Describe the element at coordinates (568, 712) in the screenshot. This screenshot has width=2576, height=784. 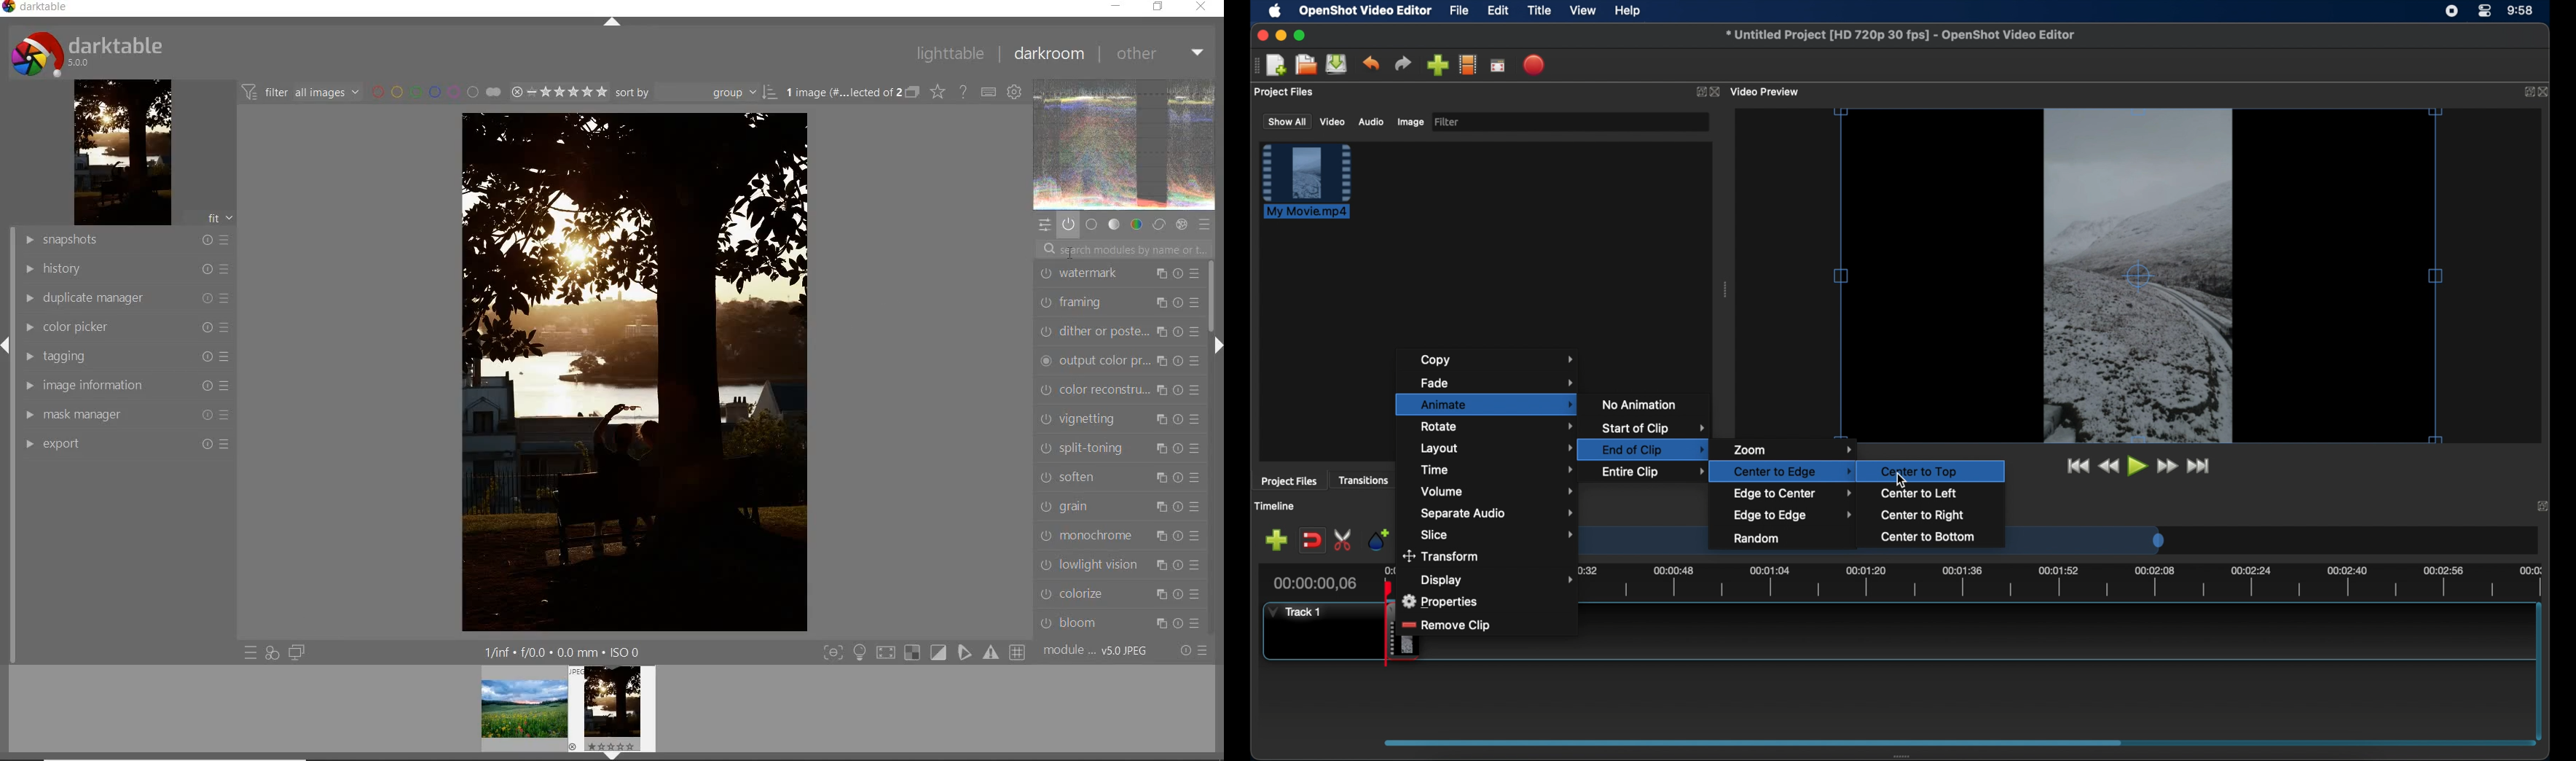
I see `Image preview` at that location.